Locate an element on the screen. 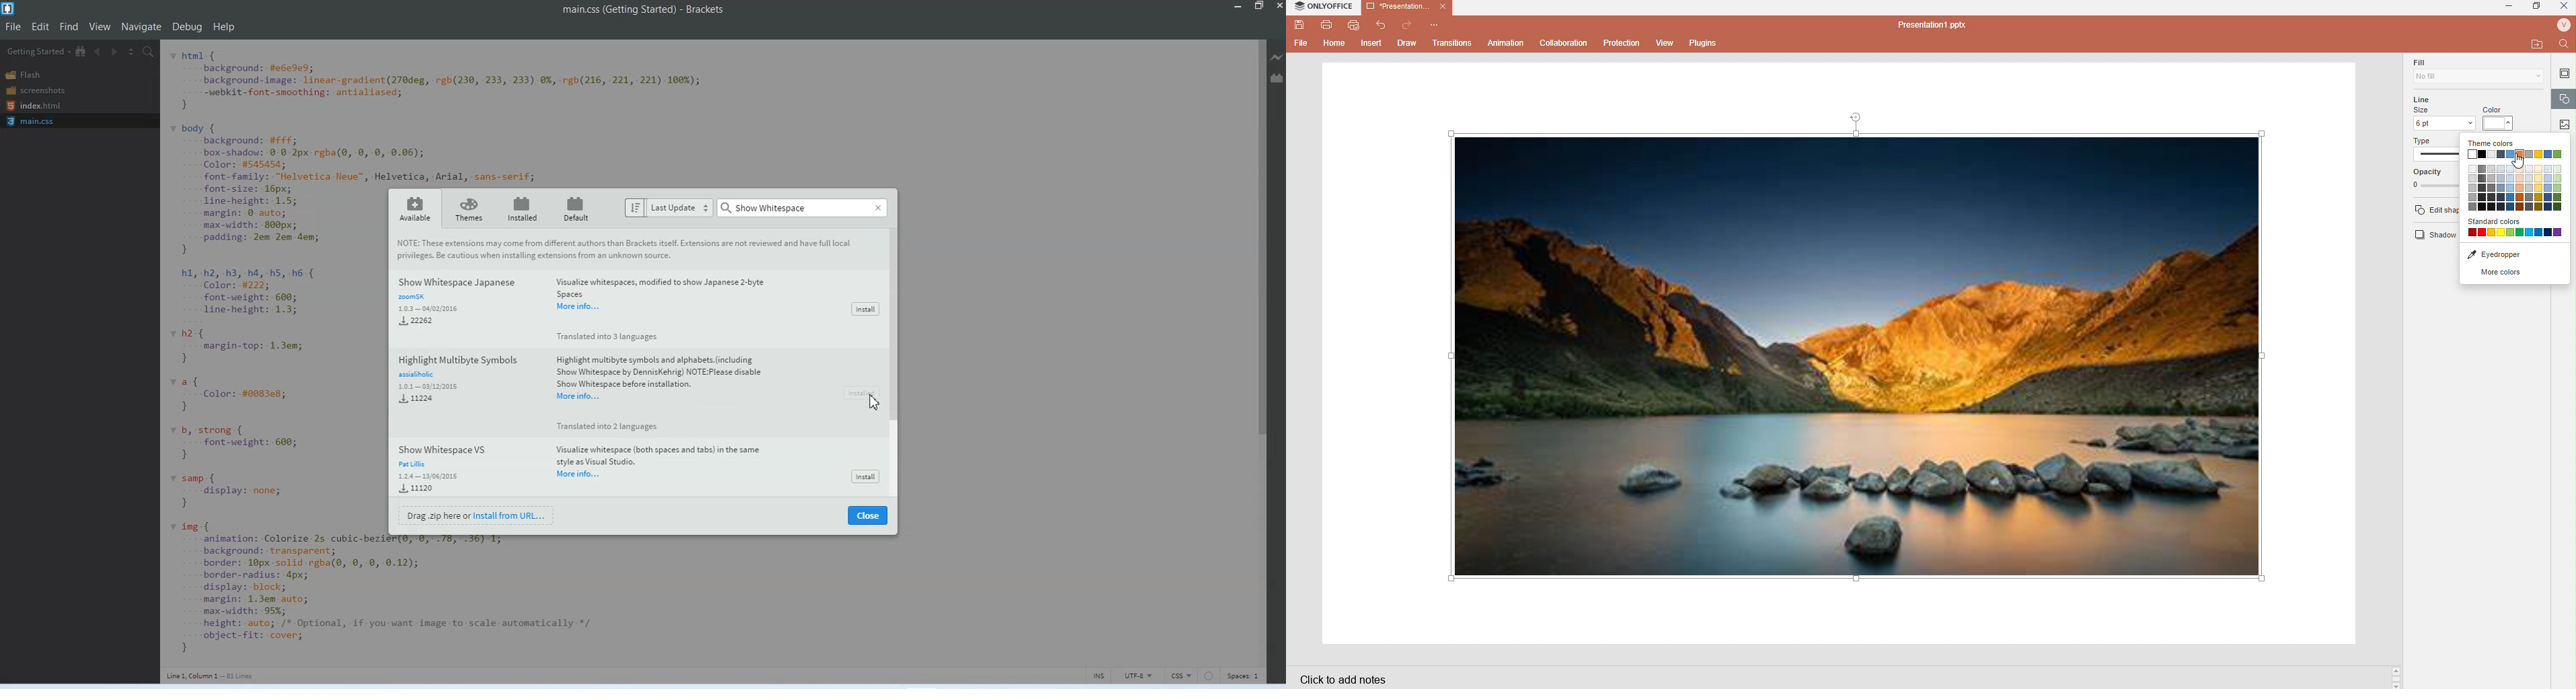  Screenshots is located at coordinates (35, 90).